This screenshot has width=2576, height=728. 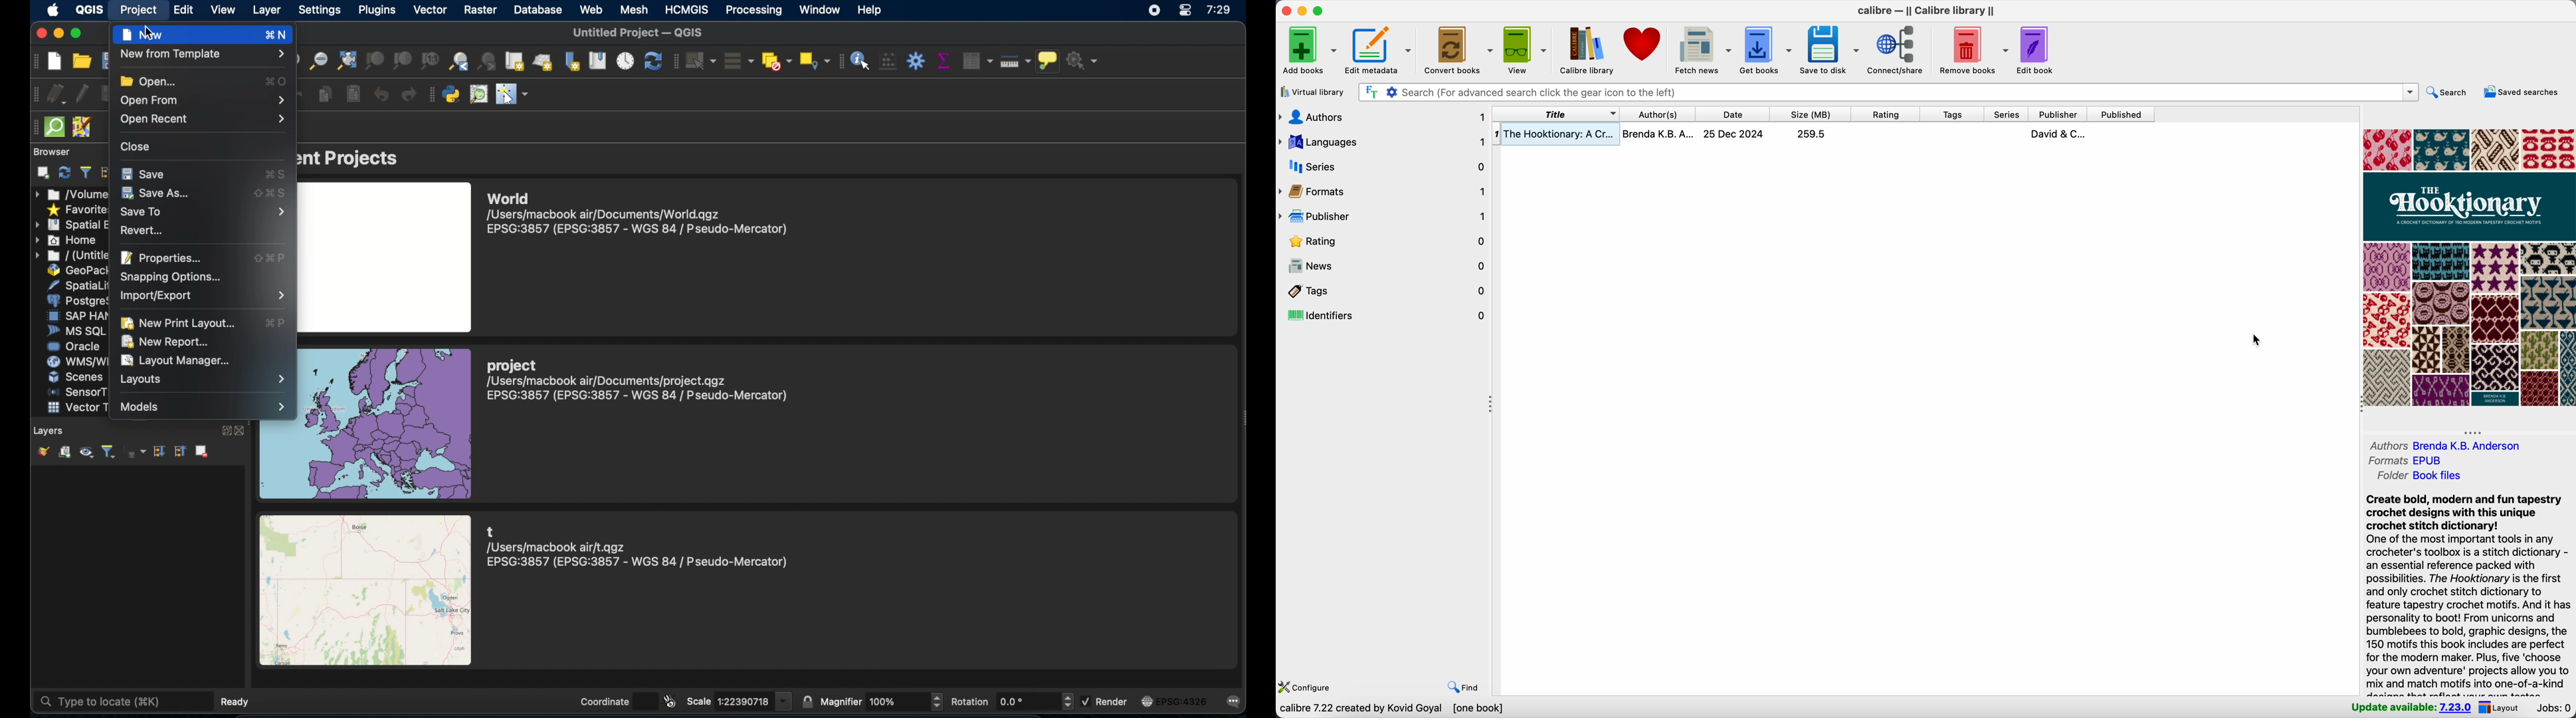 I want to click on type to locate, so click(x=122, y=701).